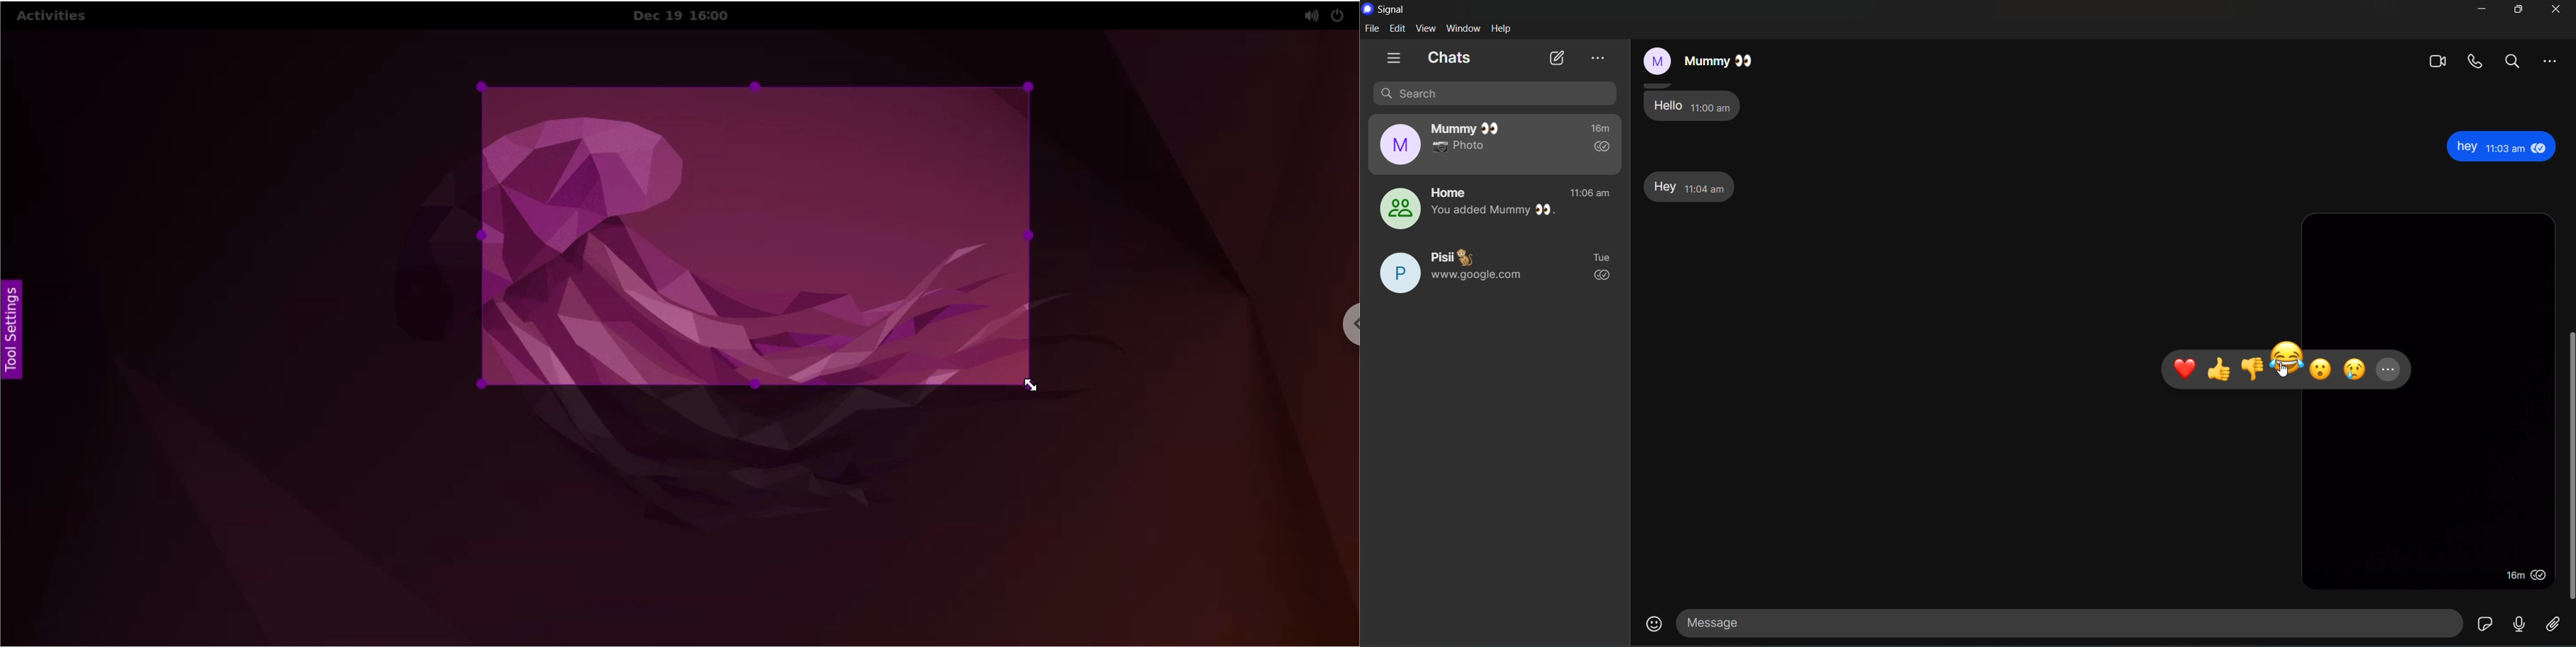  I want to click on maximize, so click(2518, 10).